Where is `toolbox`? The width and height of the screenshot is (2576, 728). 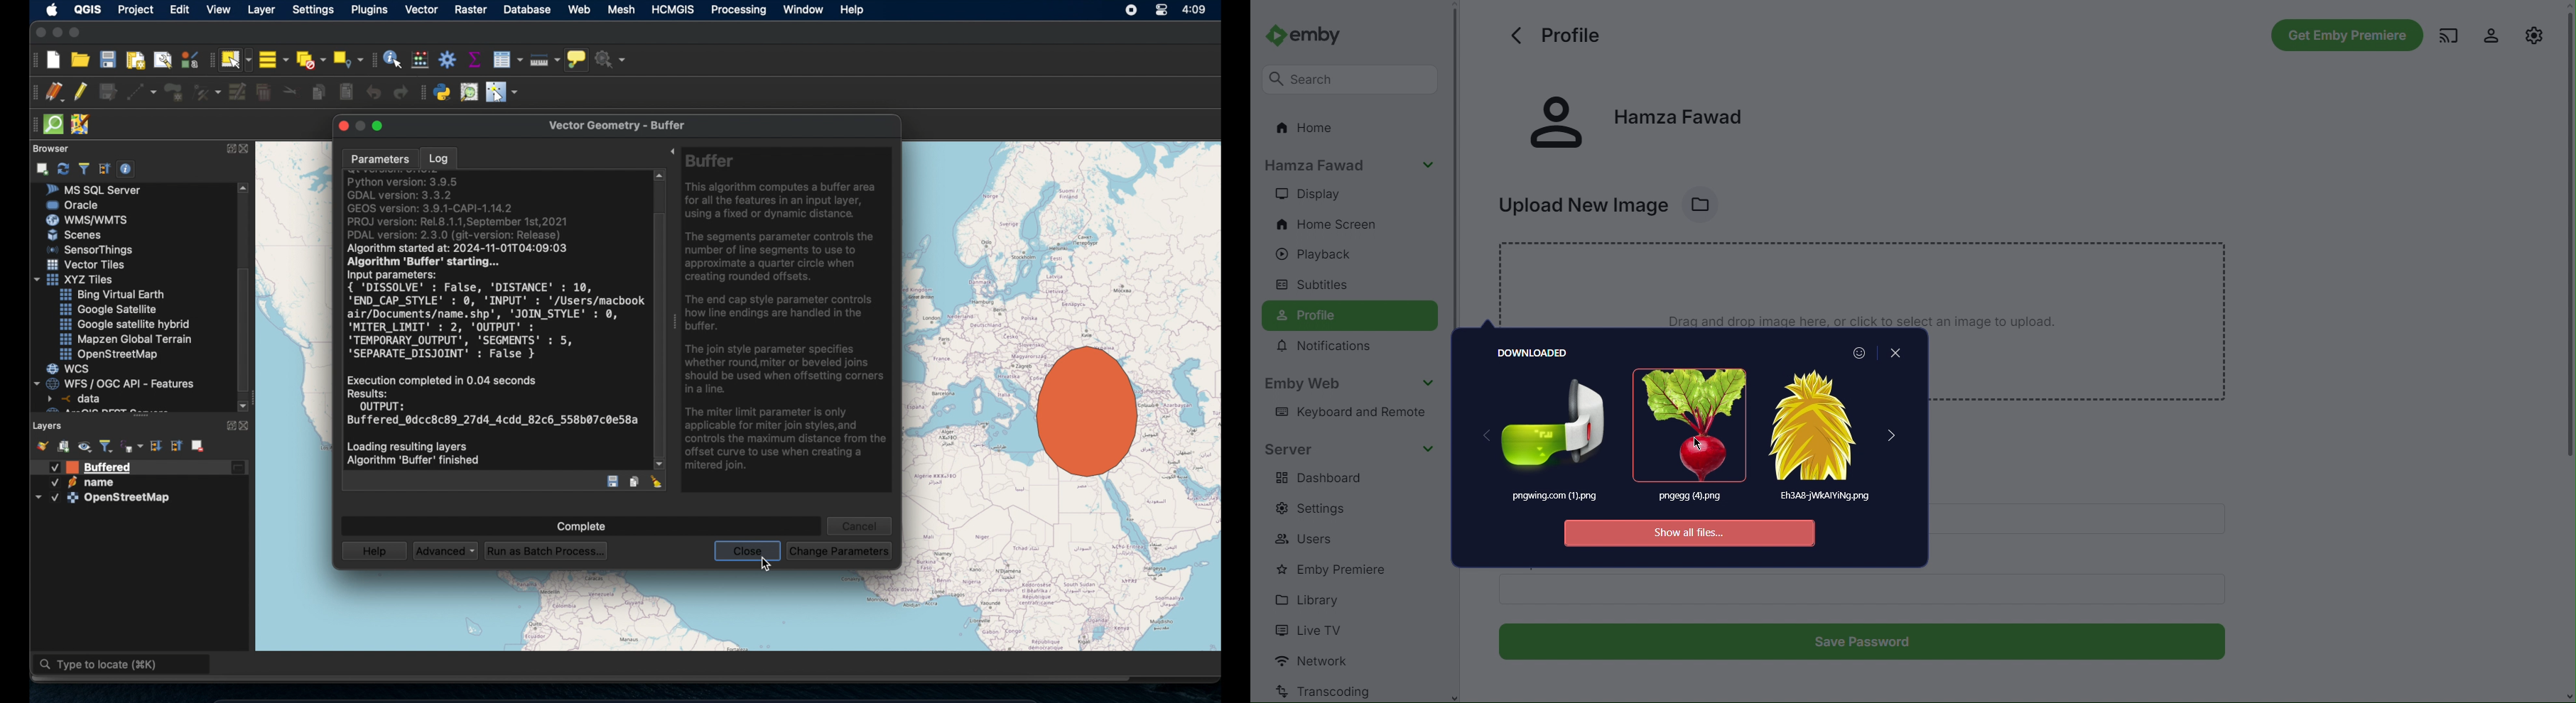 toolbox is located at coordinates (447, 60).